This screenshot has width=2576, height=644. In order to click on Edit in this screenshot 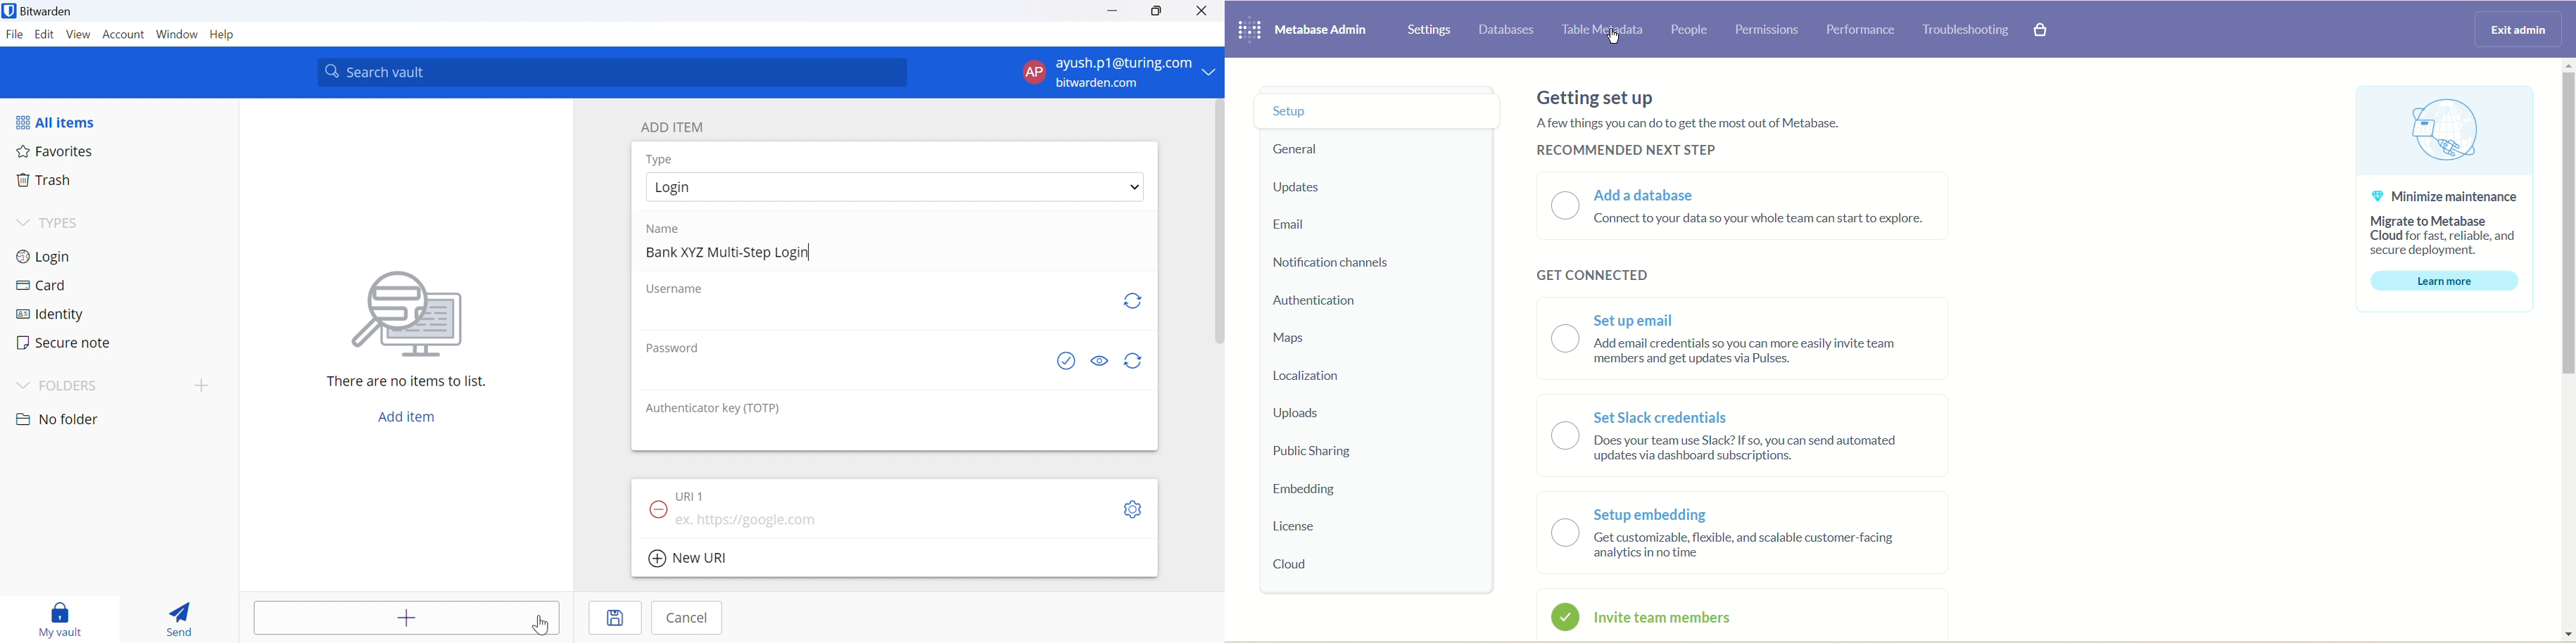, I will do `click(43, 34)`.